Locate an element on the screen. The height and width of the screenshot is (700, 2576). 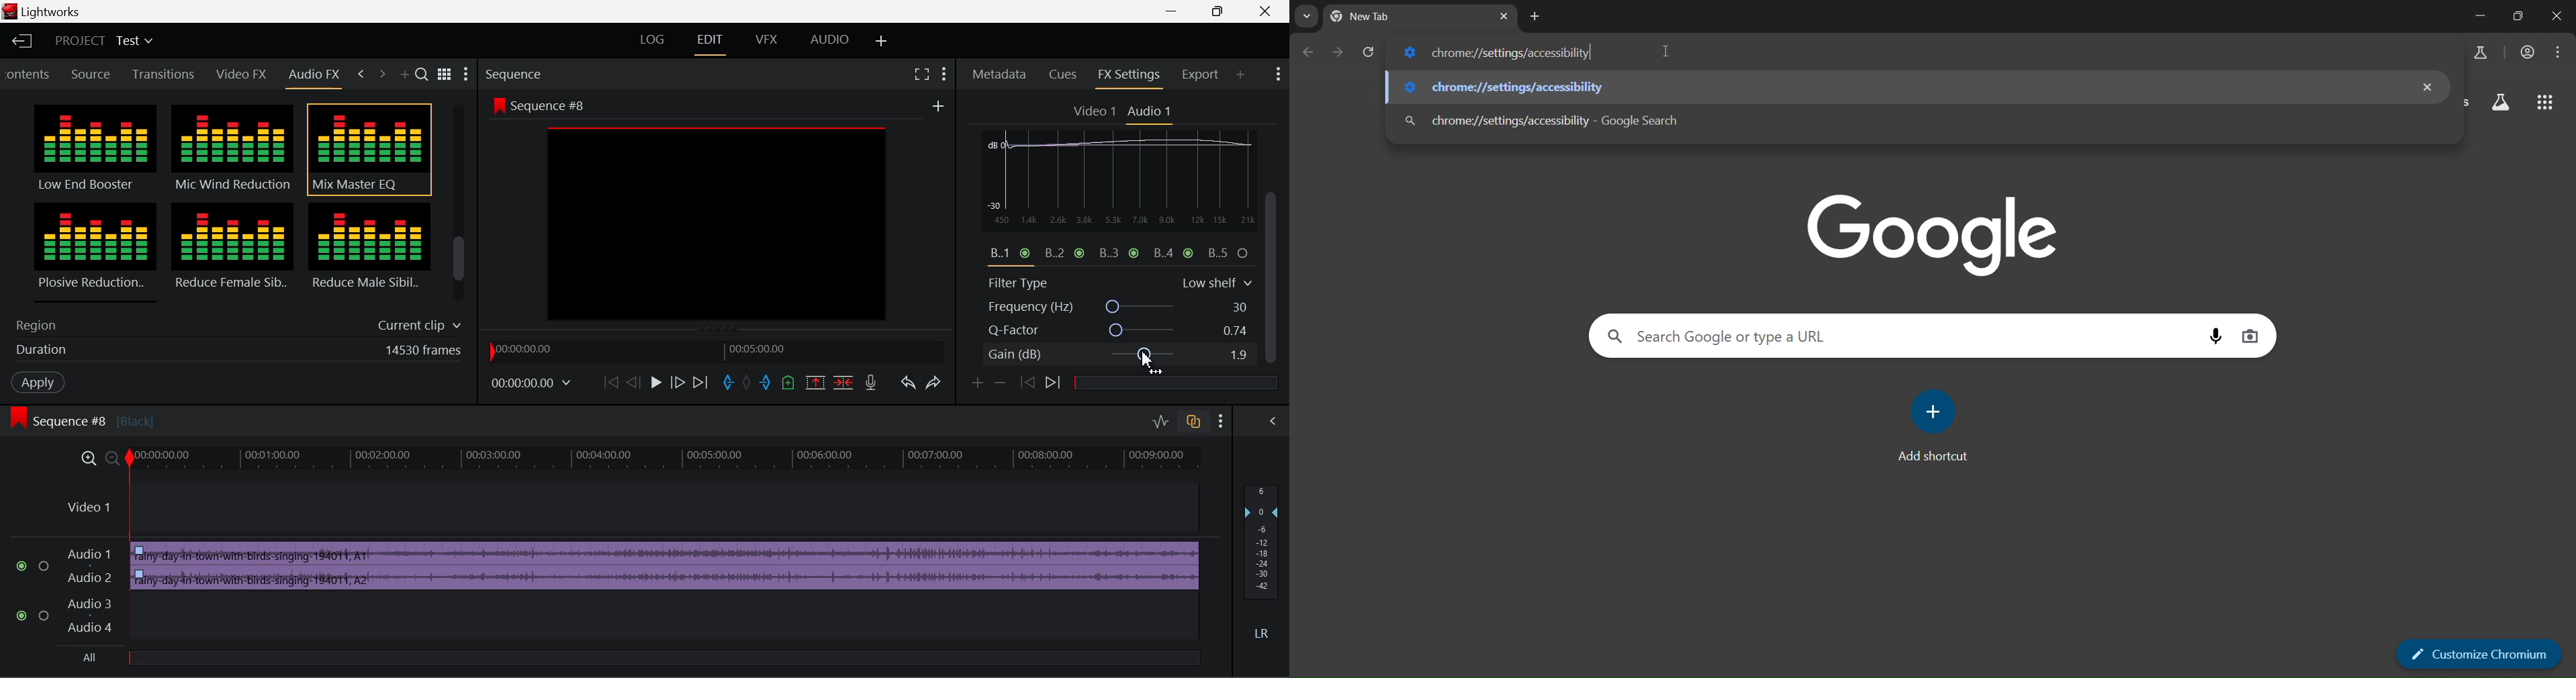
Video FX is located at coordinates (238, 75).